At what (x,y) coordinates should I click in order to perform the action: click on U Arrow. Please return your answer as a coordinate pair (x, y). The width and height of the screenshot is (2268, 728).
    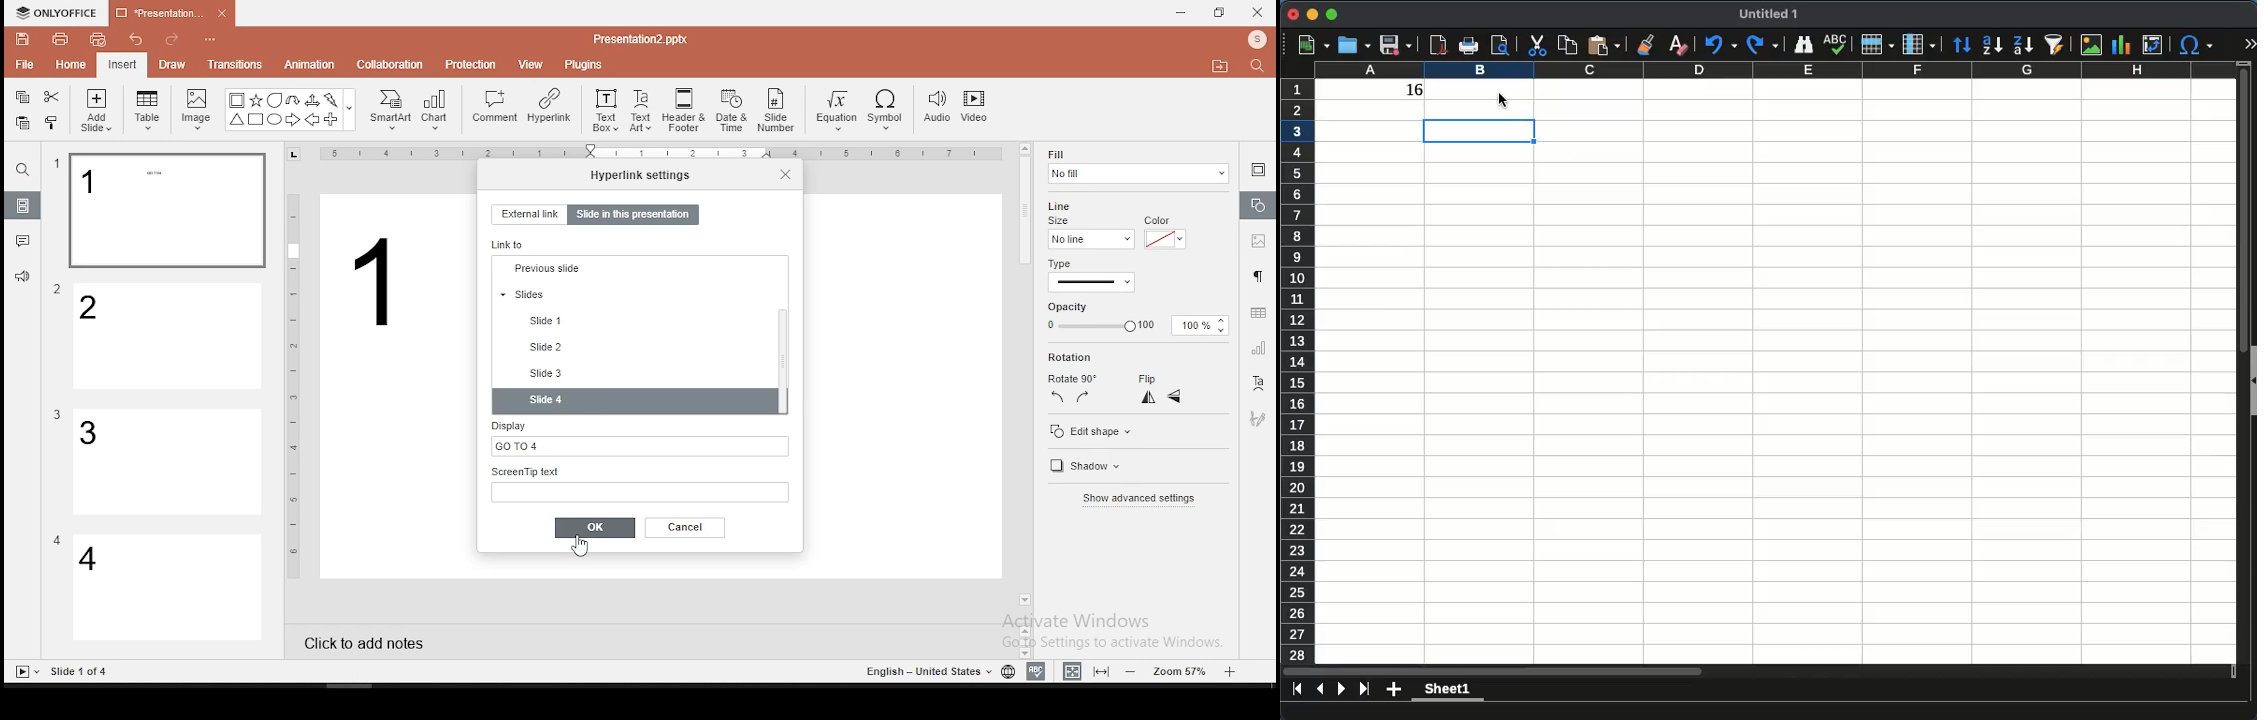
    Looking at the image, I should click on (294, 100).